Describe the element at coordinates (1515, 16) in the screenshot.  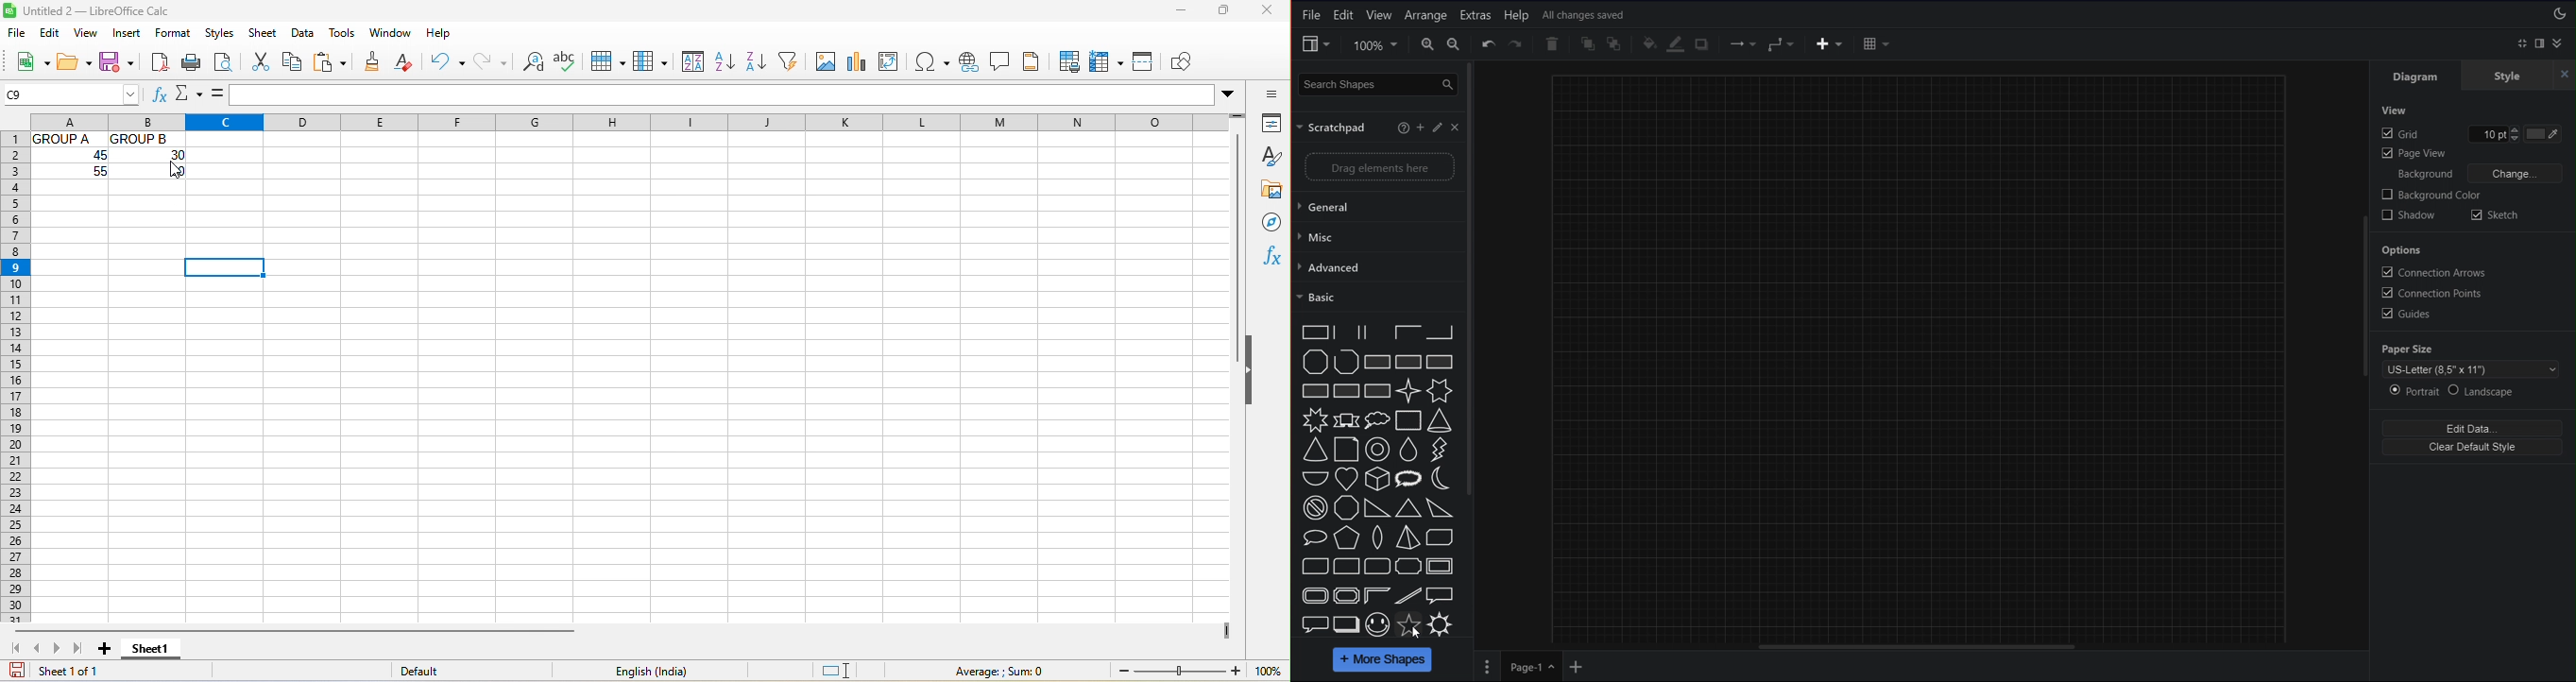
I see `Help` at that location.